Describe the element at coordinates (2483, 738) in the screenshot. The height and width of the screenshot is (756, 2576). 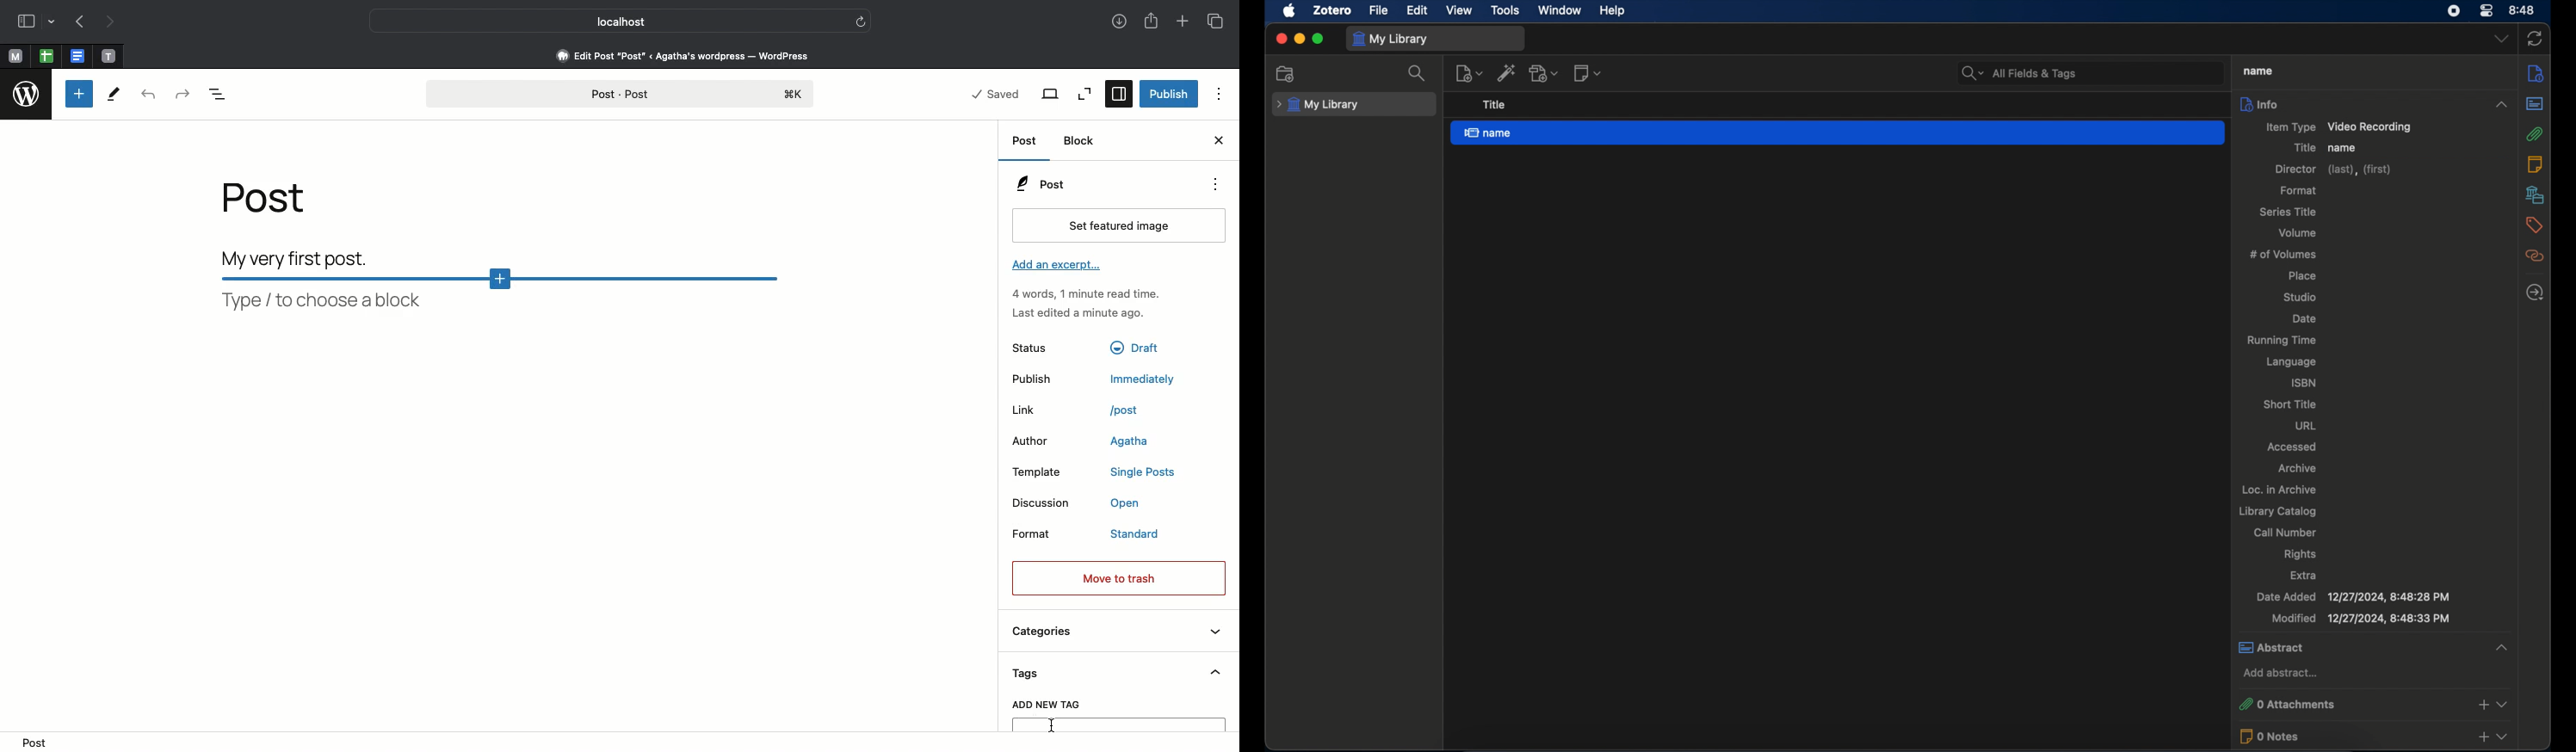
I see `add notes` at that location.